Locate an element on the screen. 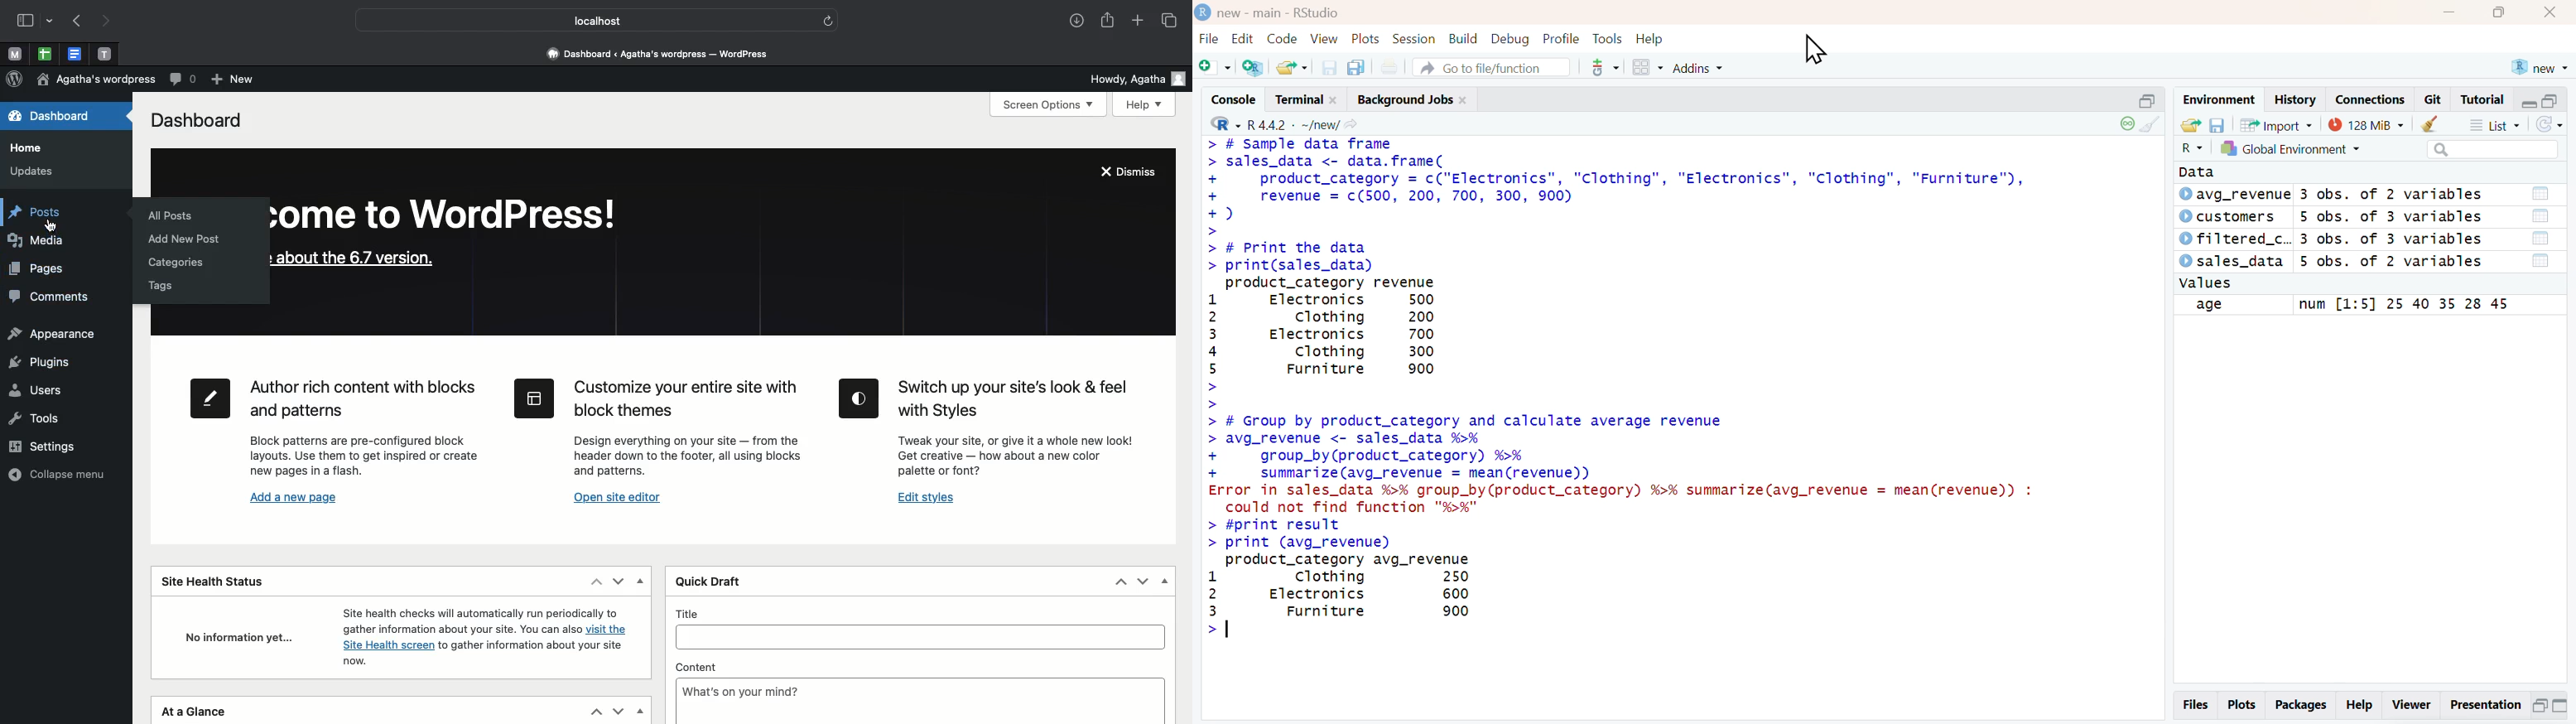 The height and width of the screenshot is (728, 2576). Memory usage - 24 Mib is located at coordinates (2363, 123).